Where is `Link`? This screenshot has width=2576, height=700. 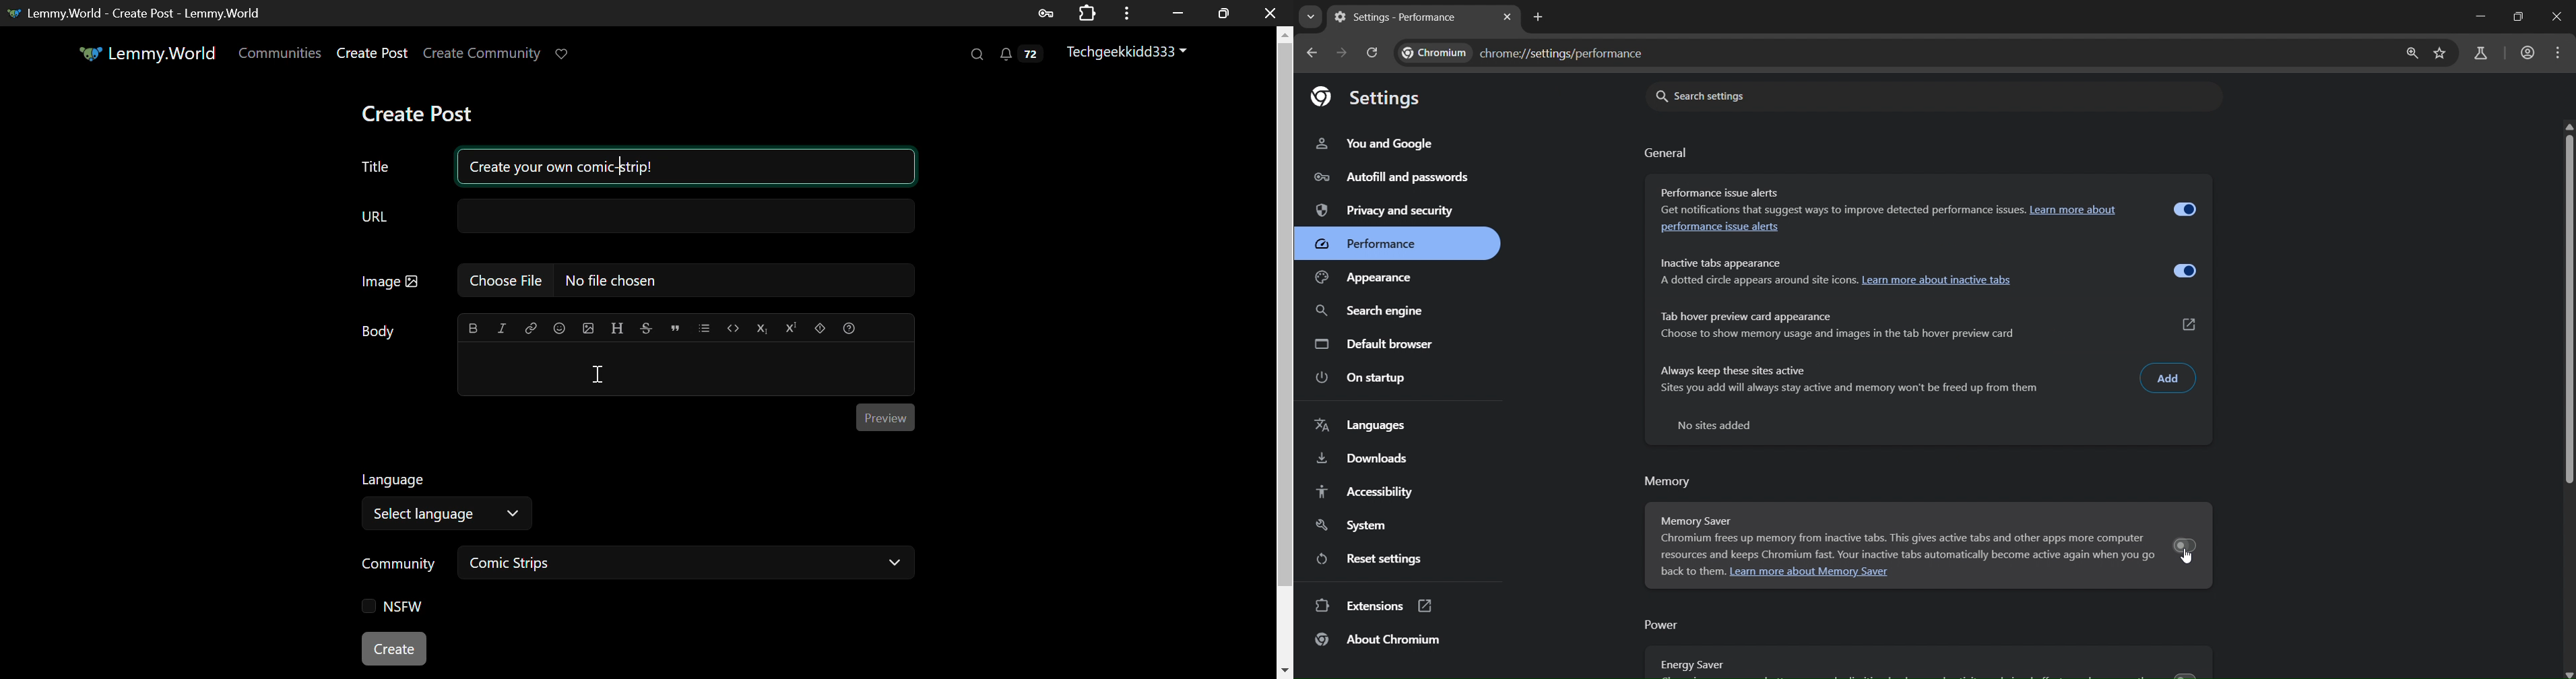 Link is located at coordinates (531, 329).